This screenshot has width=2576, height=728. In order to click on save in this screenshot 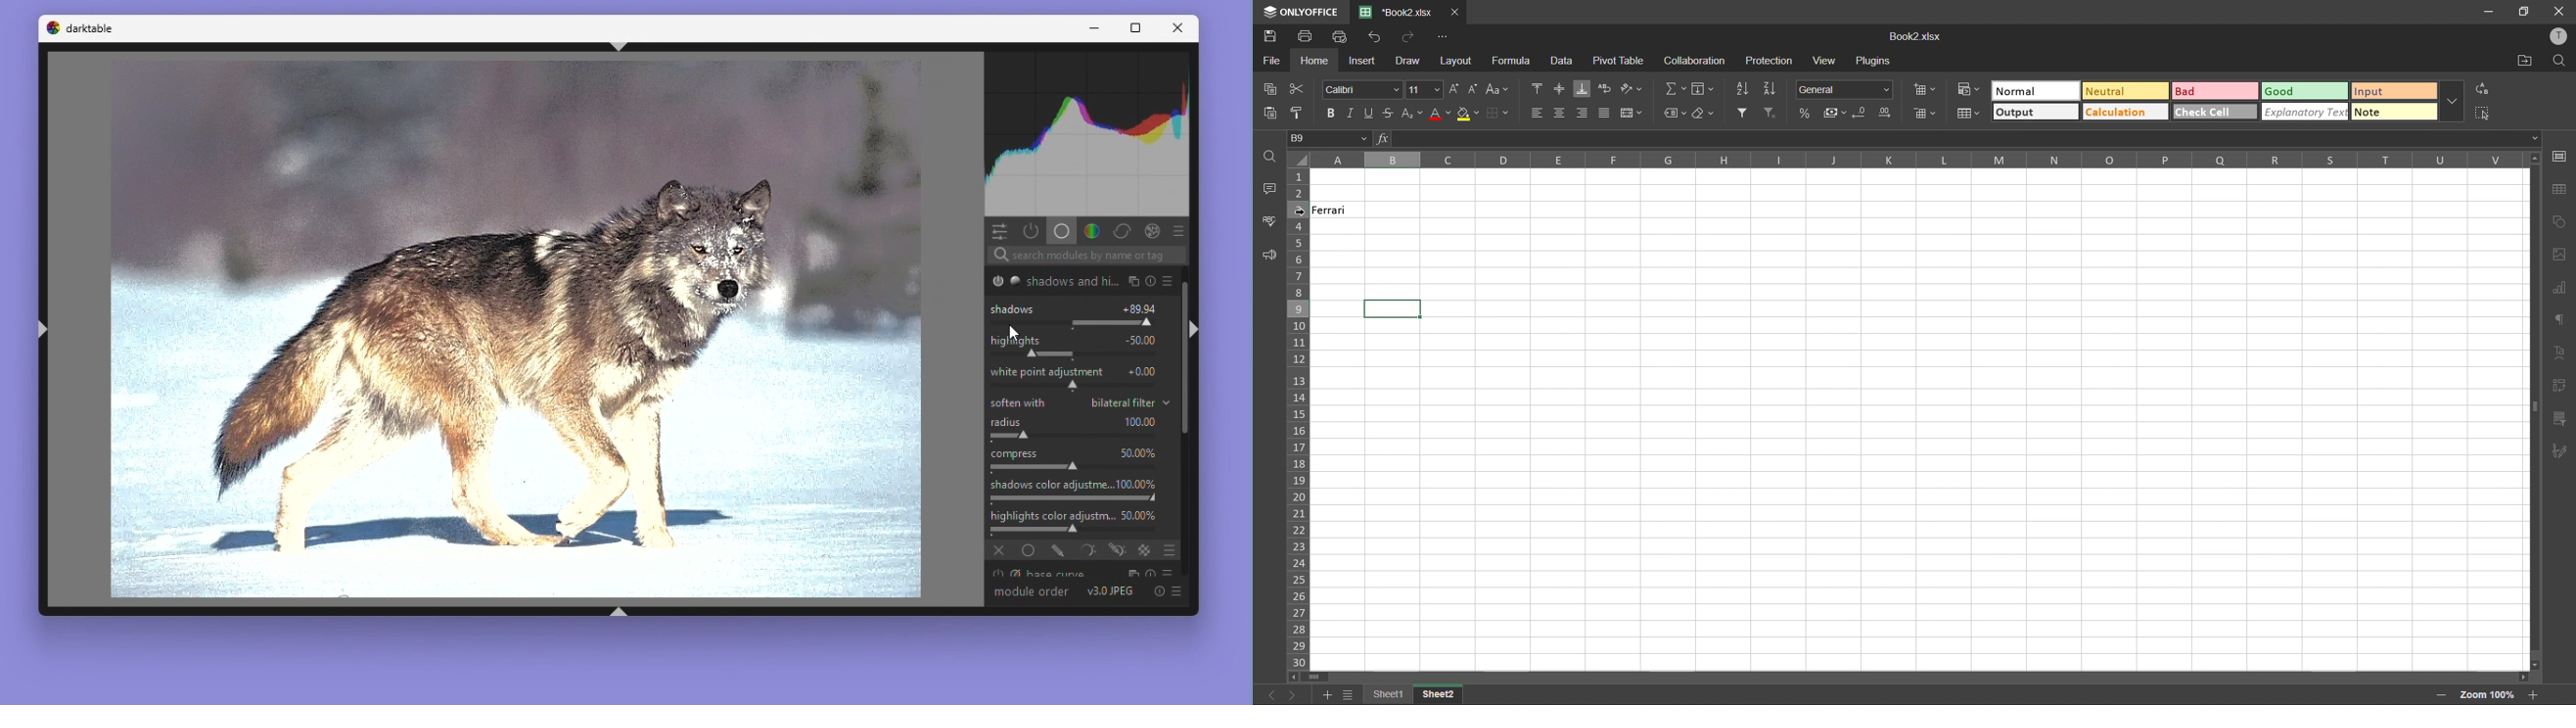, I will do `click(1268, 38)`.